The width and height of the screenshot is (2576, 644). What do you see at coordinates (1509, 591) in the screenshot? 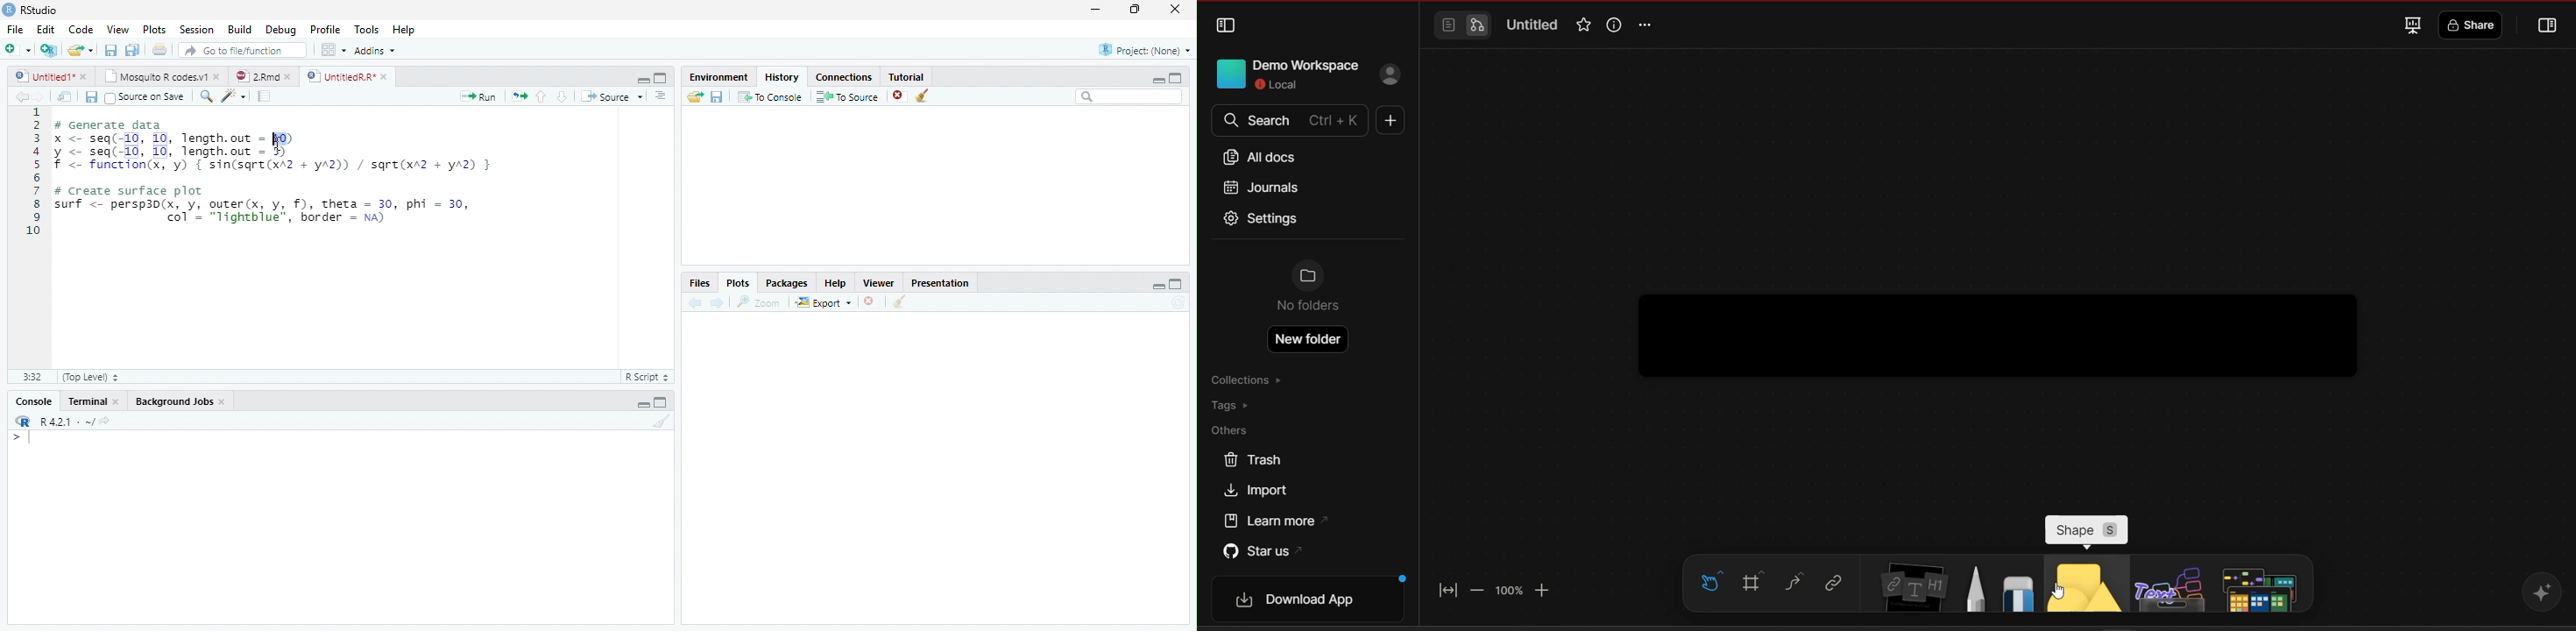
I see `zoom factor` at bounding box center [1509, 591].